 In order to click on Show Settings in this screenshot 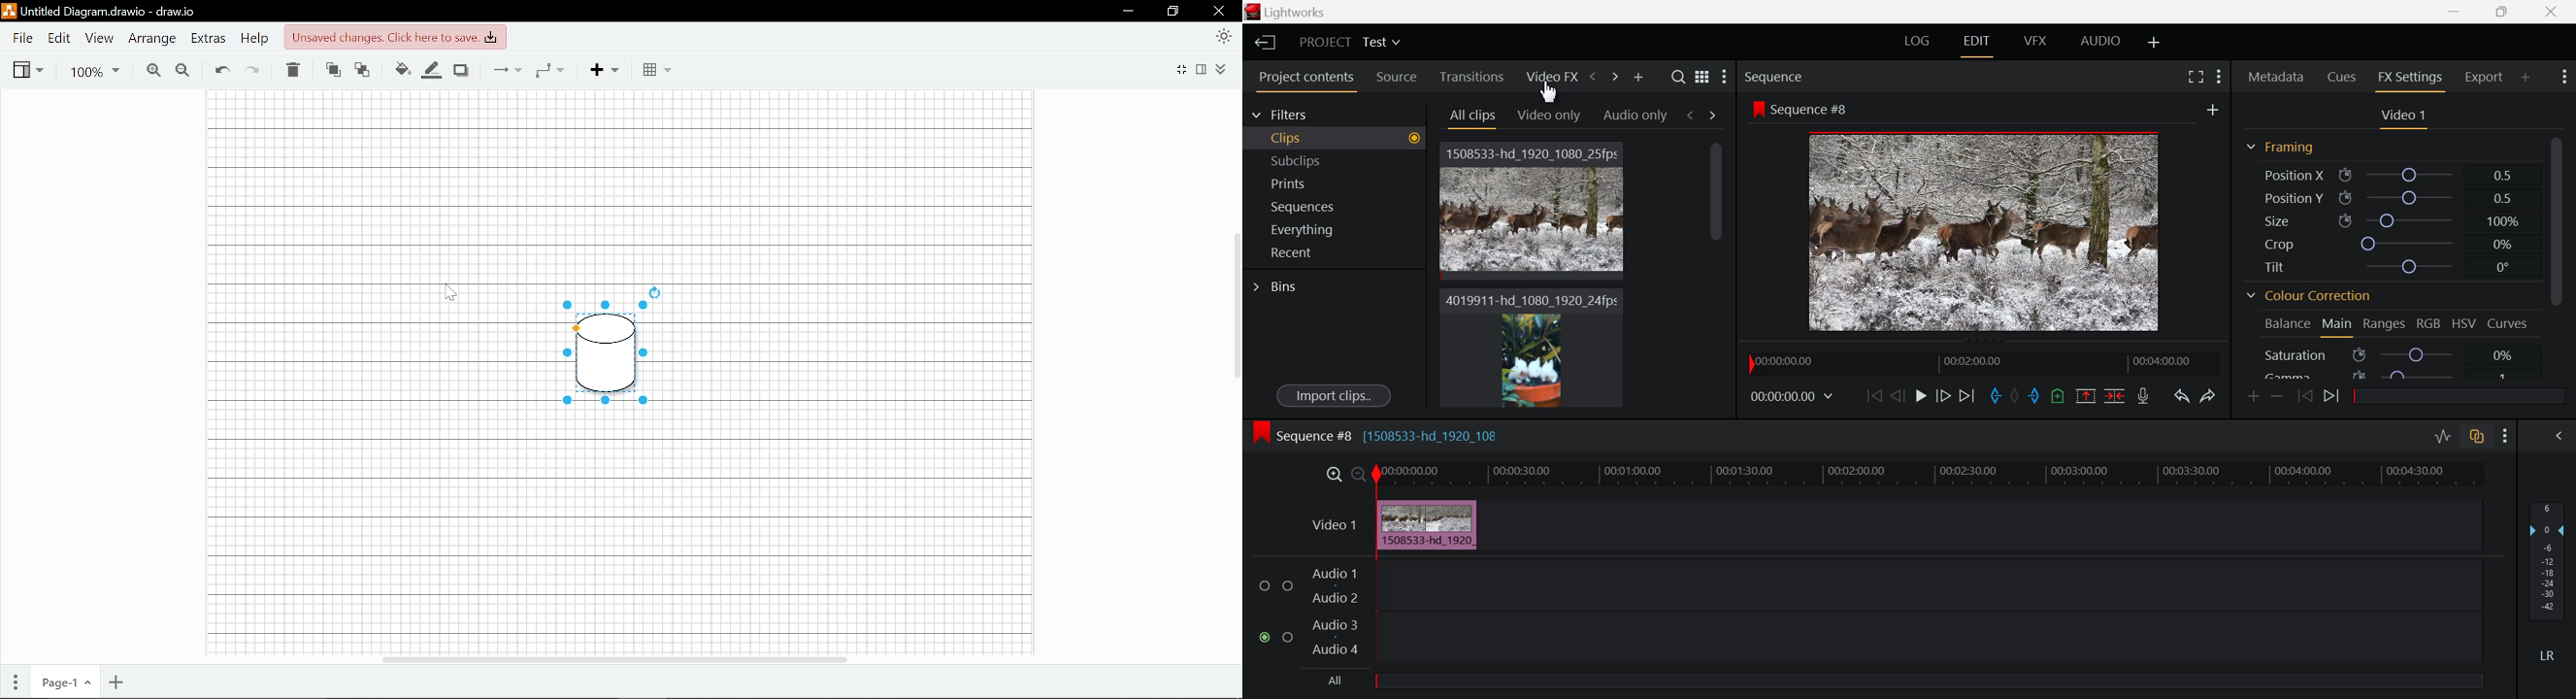, I will do `click(2506, 436)`.